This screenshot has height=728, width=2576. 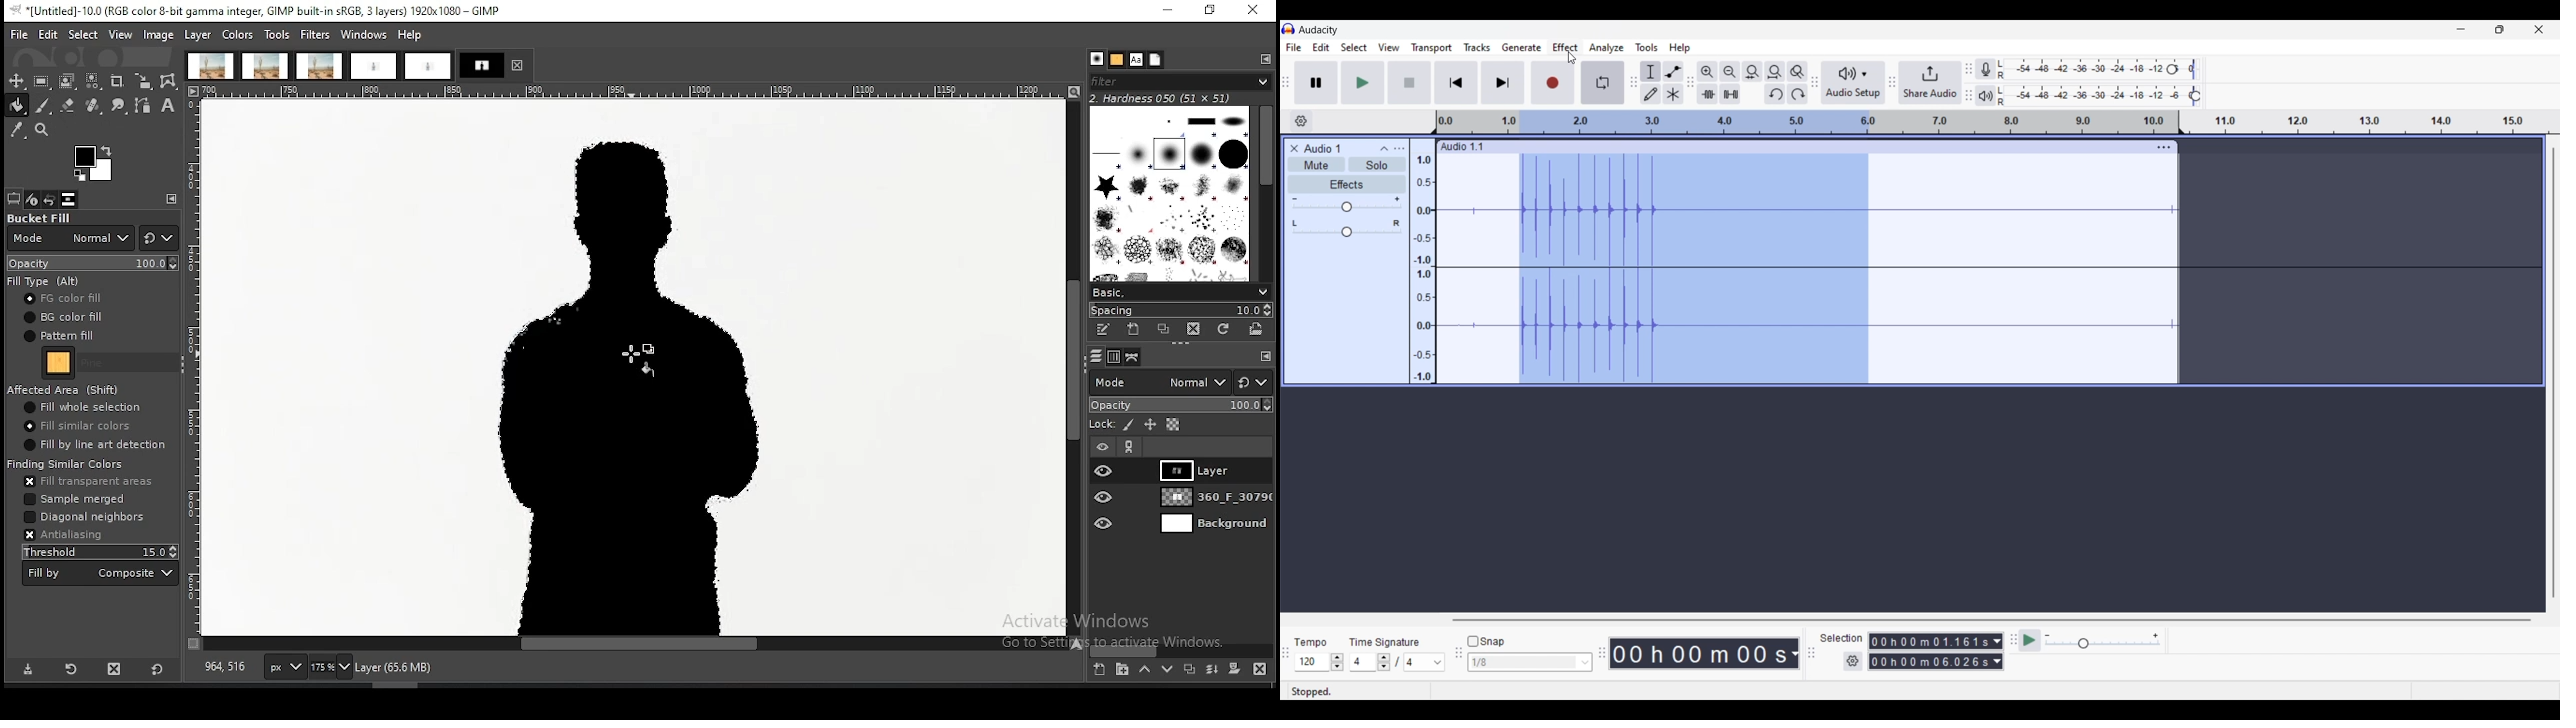 What do you see at coordinates (1807, 122) in the screenshot?
I see `Scale` at bounding box center [1807, 122].